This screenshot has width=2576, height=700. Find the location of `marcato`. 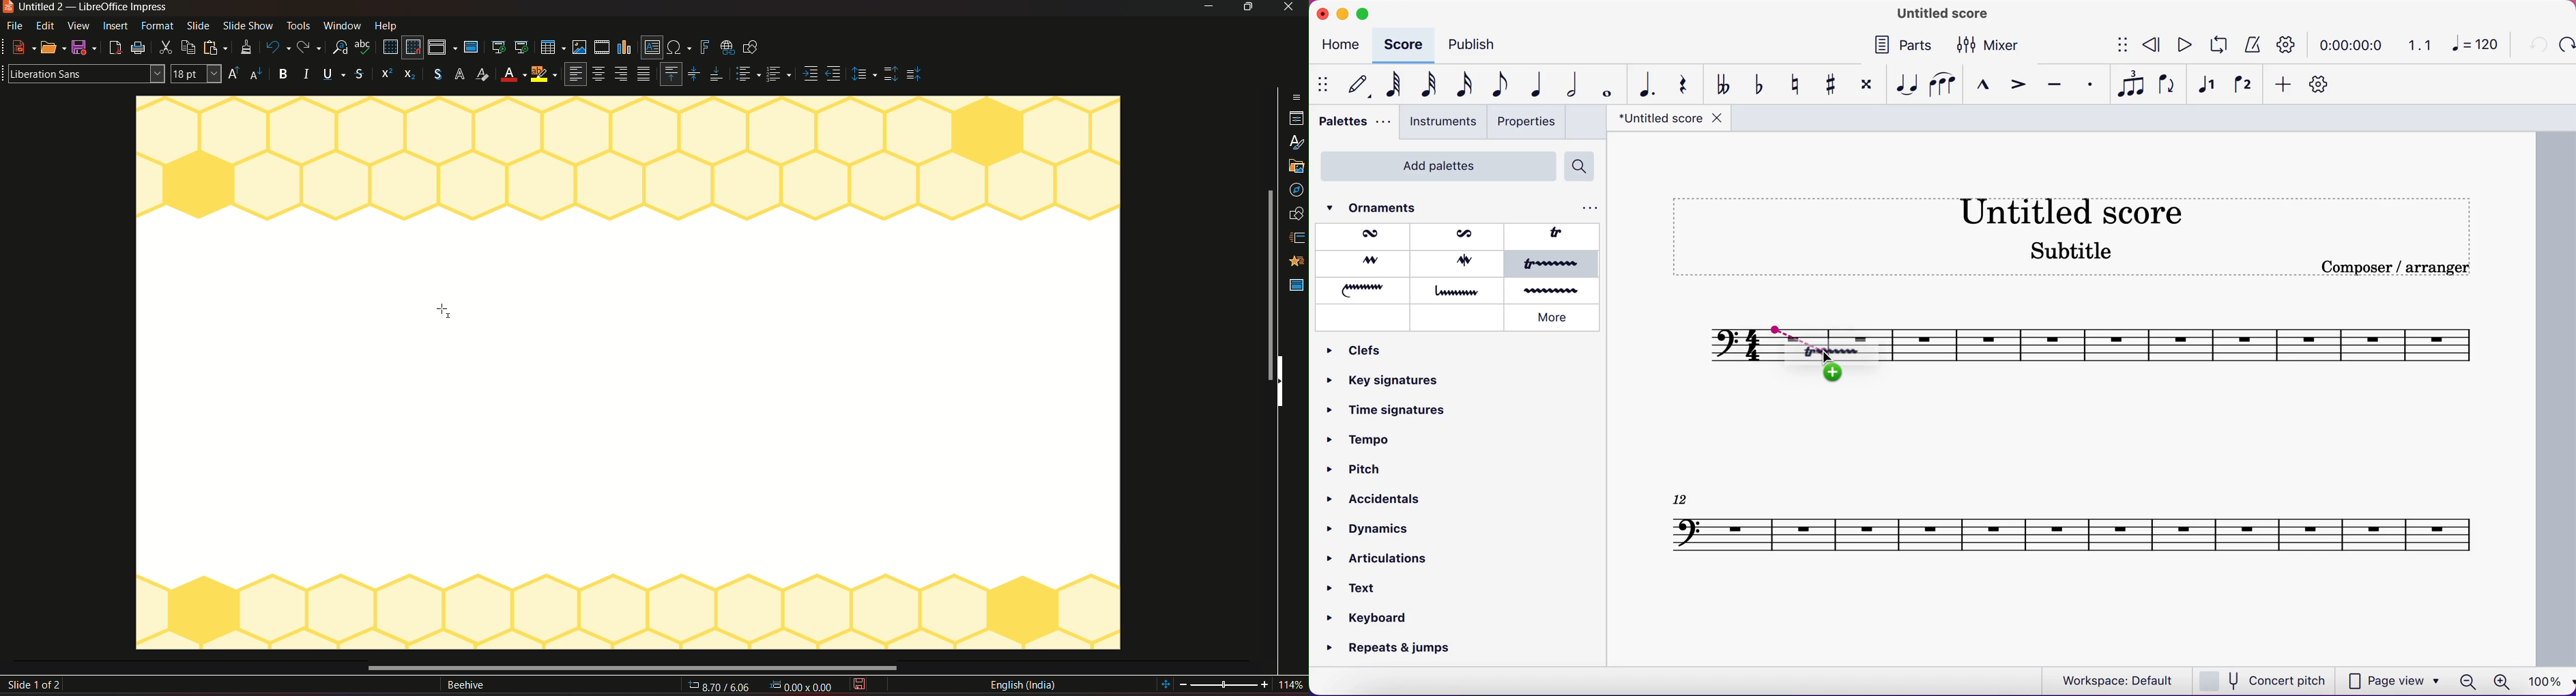

marcato is located at coordinates (1985, 85).